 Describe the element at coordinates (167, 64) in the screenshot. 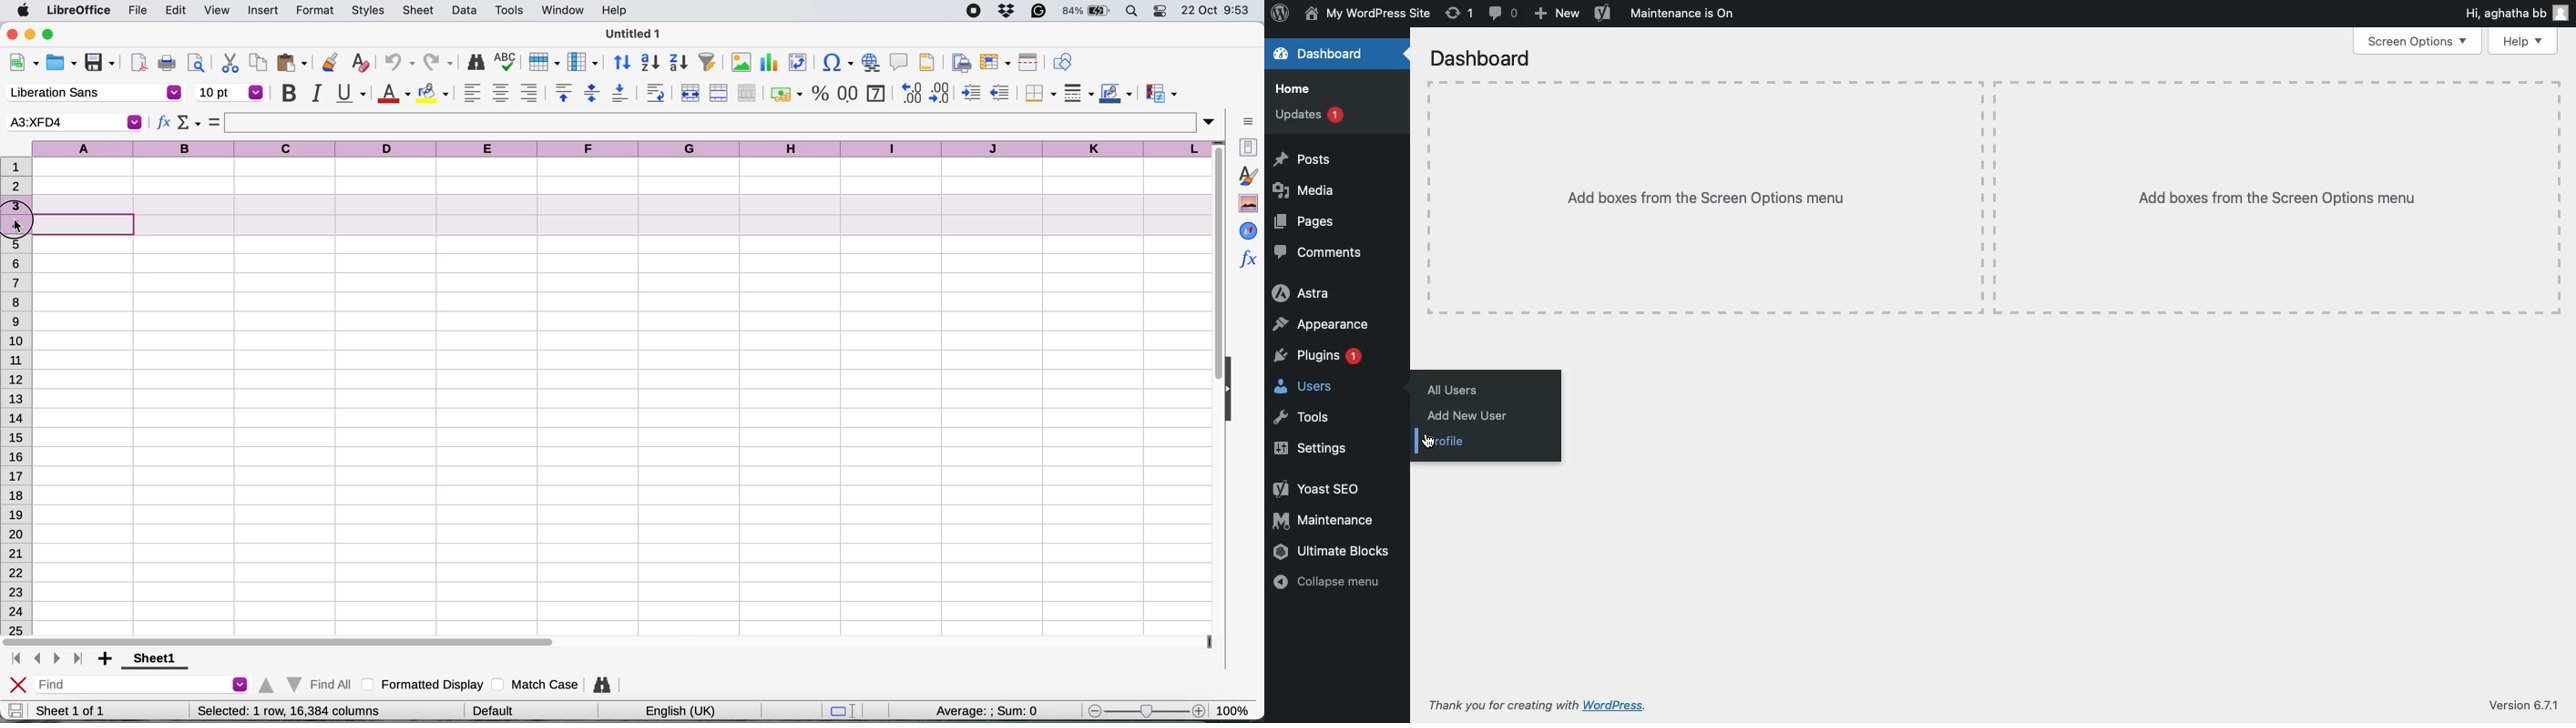

I see `print` at that location.